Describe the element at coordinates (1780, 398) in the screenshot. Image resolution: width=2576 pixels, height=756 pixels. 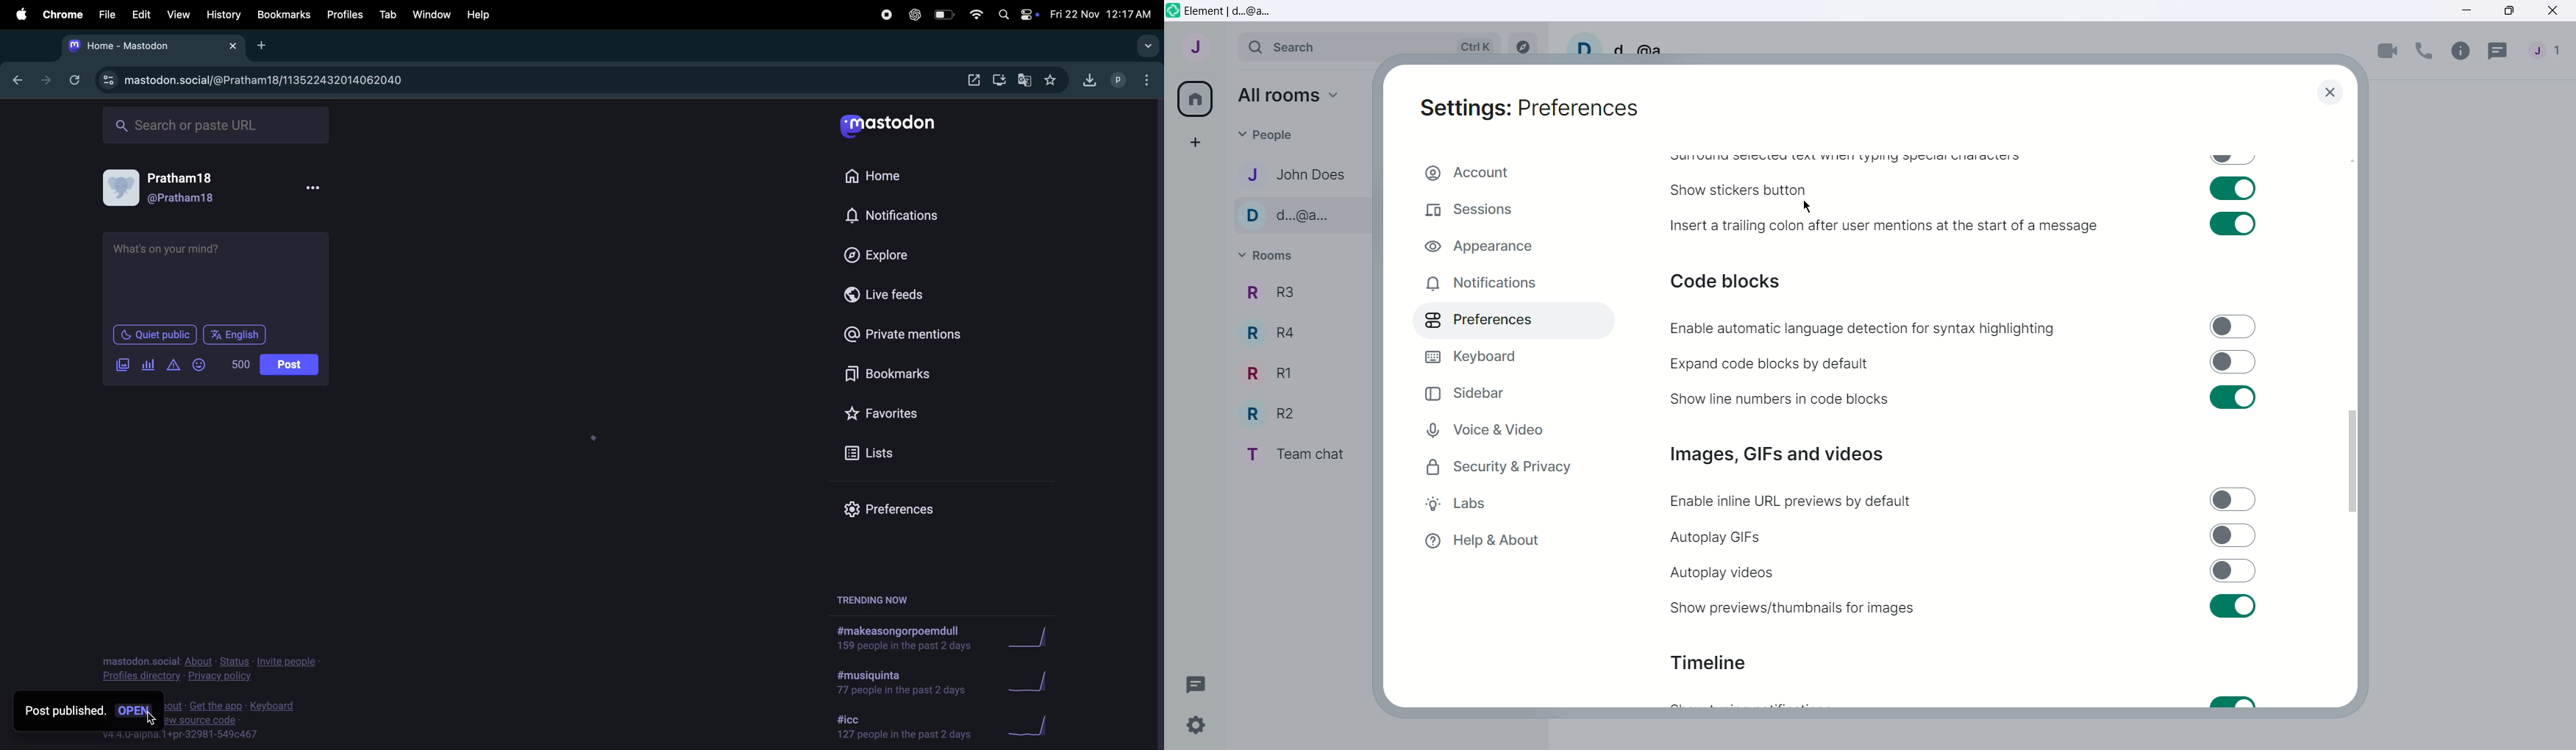
I see `Show line numbers in code blocks` at that location.